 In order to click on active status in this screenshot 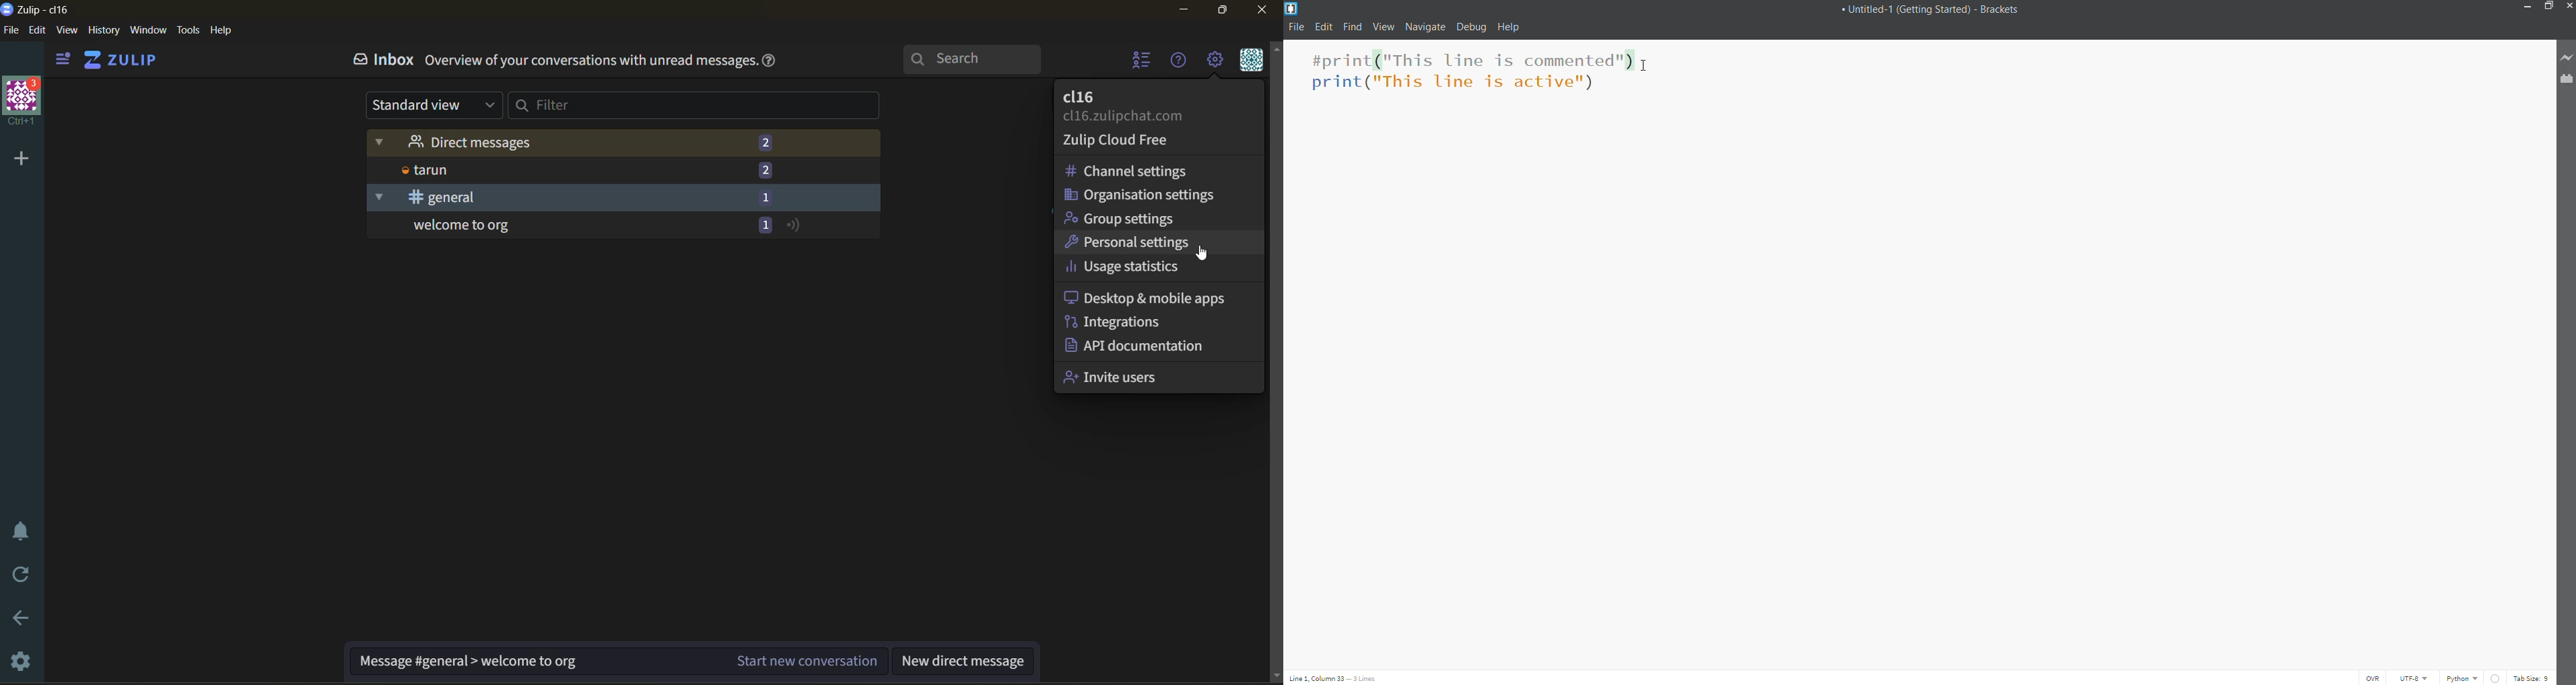, I will do `click(794, 224)`.